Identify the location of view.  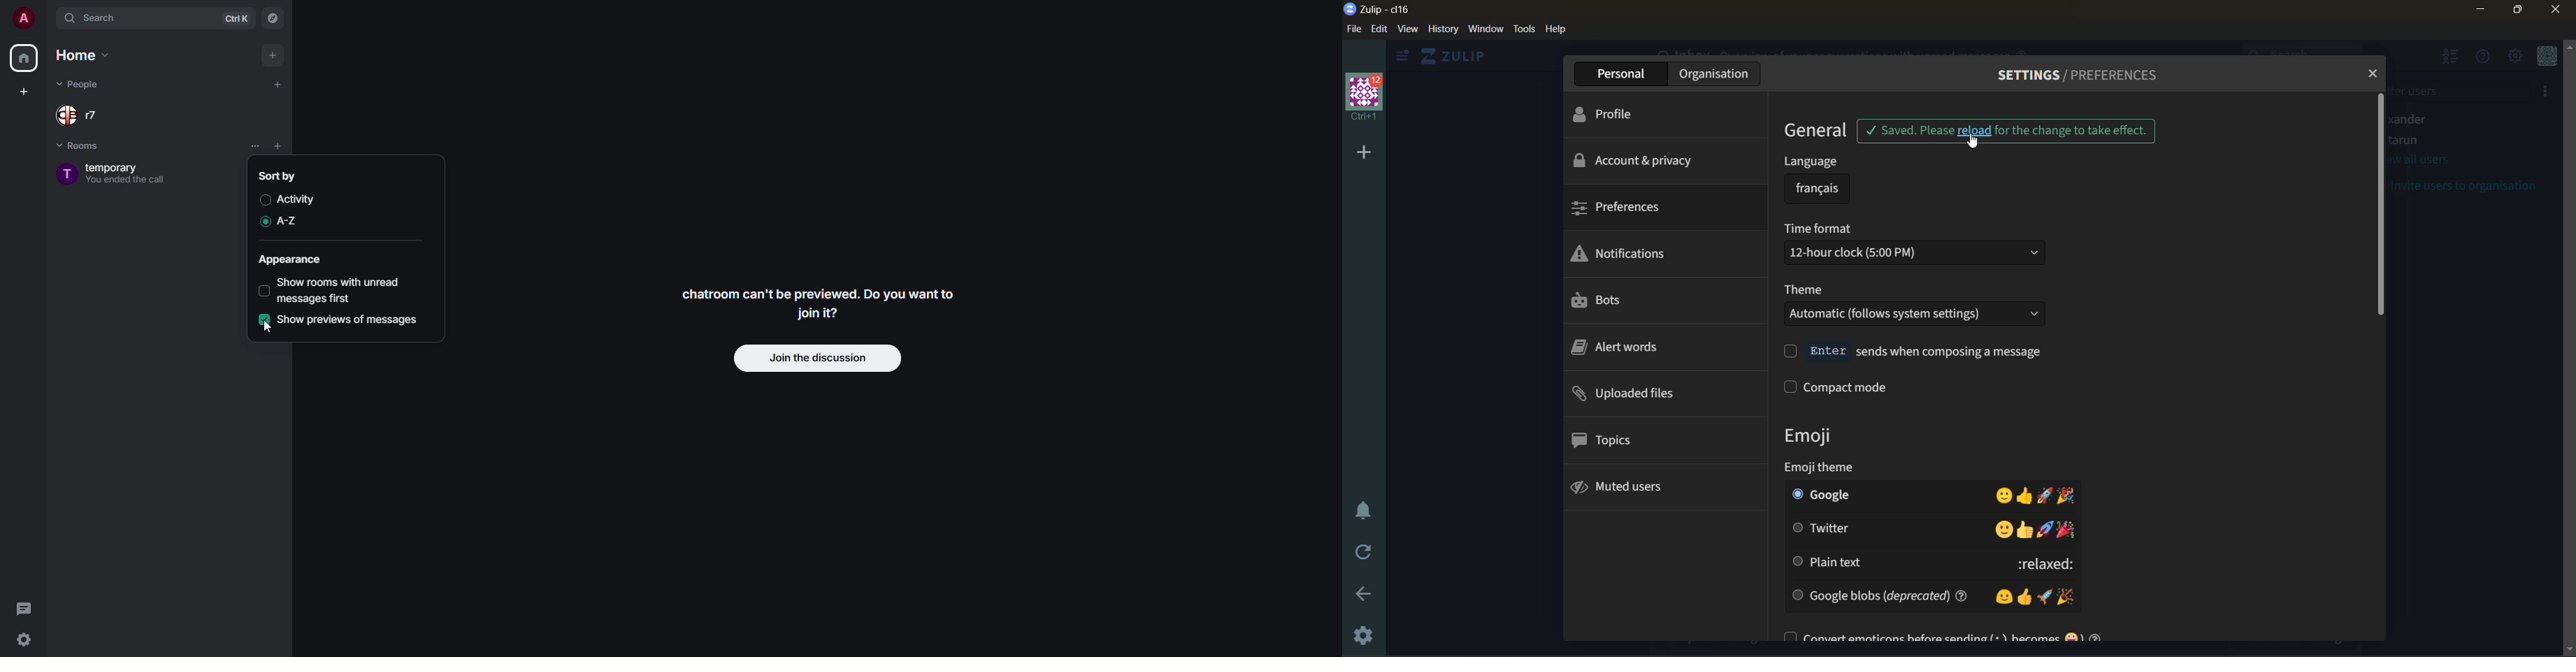
(1410, 30).